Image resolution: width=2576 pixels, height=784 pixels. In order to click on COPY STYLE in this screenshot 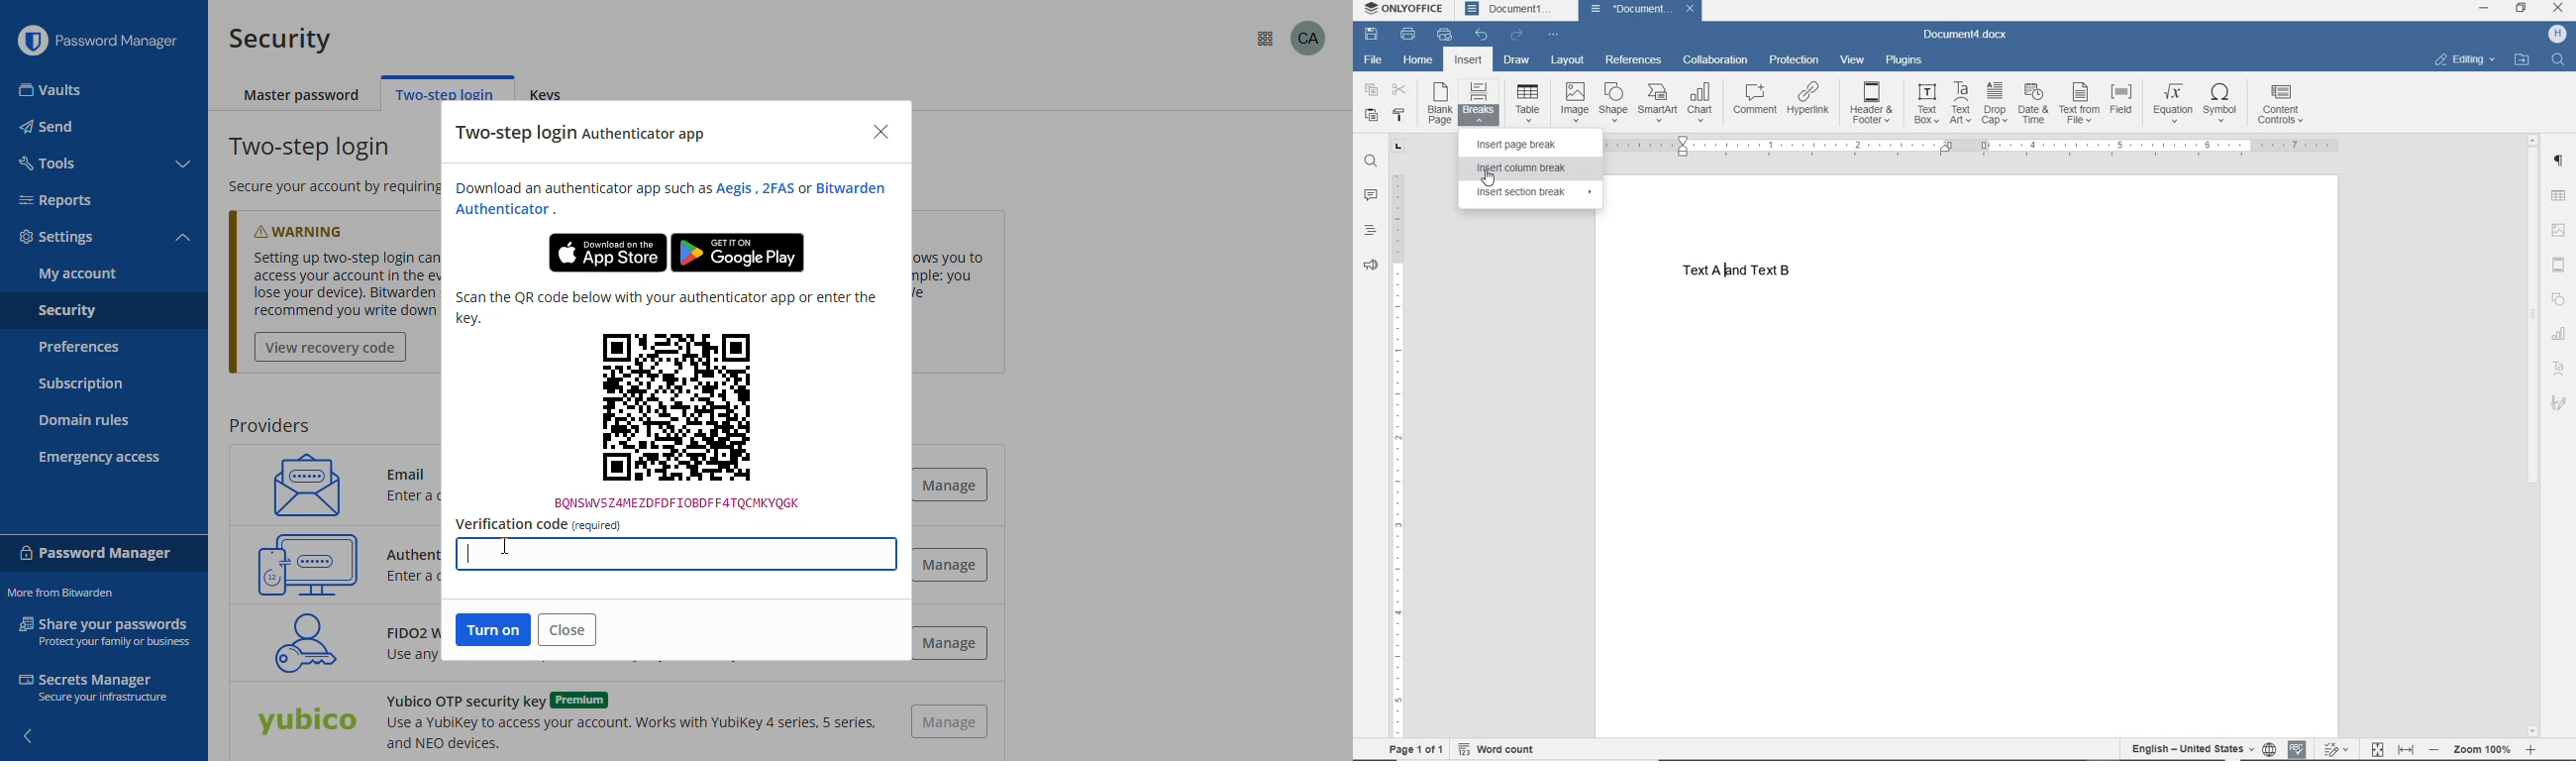, I will do `click(1402, 114)`.